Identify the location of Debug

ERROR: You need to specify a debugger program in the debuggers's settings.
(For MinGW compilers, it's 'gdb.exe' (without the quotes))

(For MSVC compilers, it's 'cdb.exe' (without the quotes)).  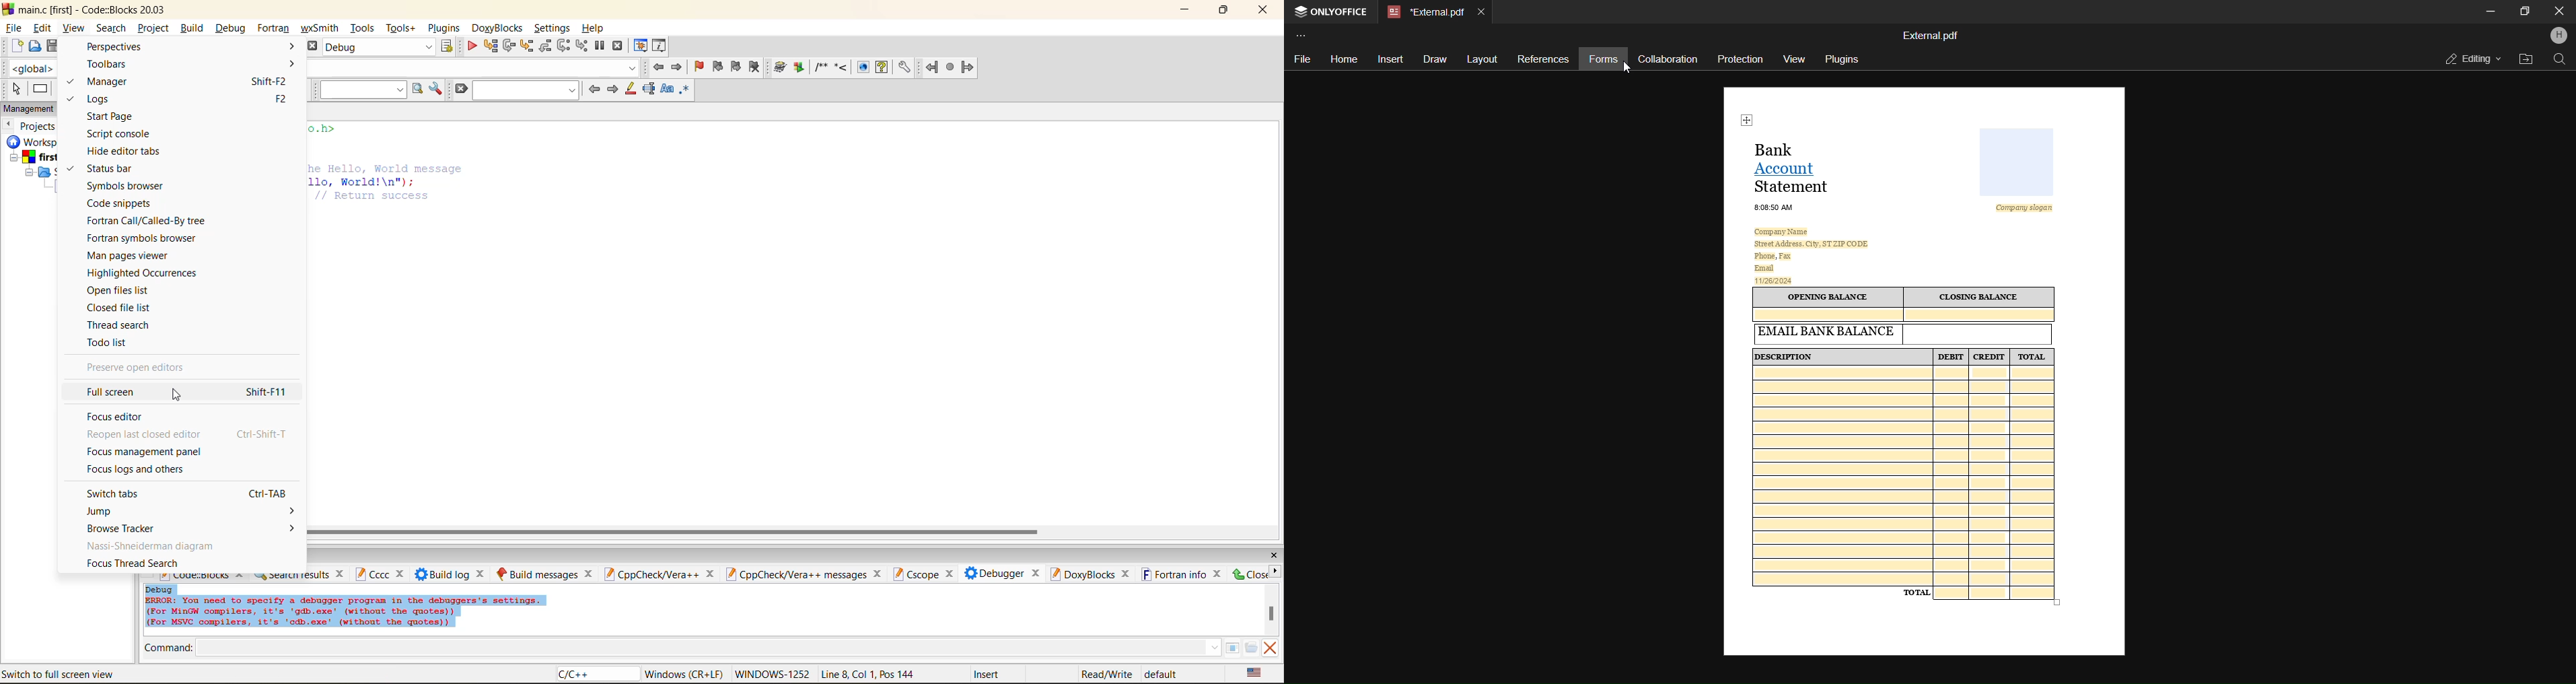
(346, 608).